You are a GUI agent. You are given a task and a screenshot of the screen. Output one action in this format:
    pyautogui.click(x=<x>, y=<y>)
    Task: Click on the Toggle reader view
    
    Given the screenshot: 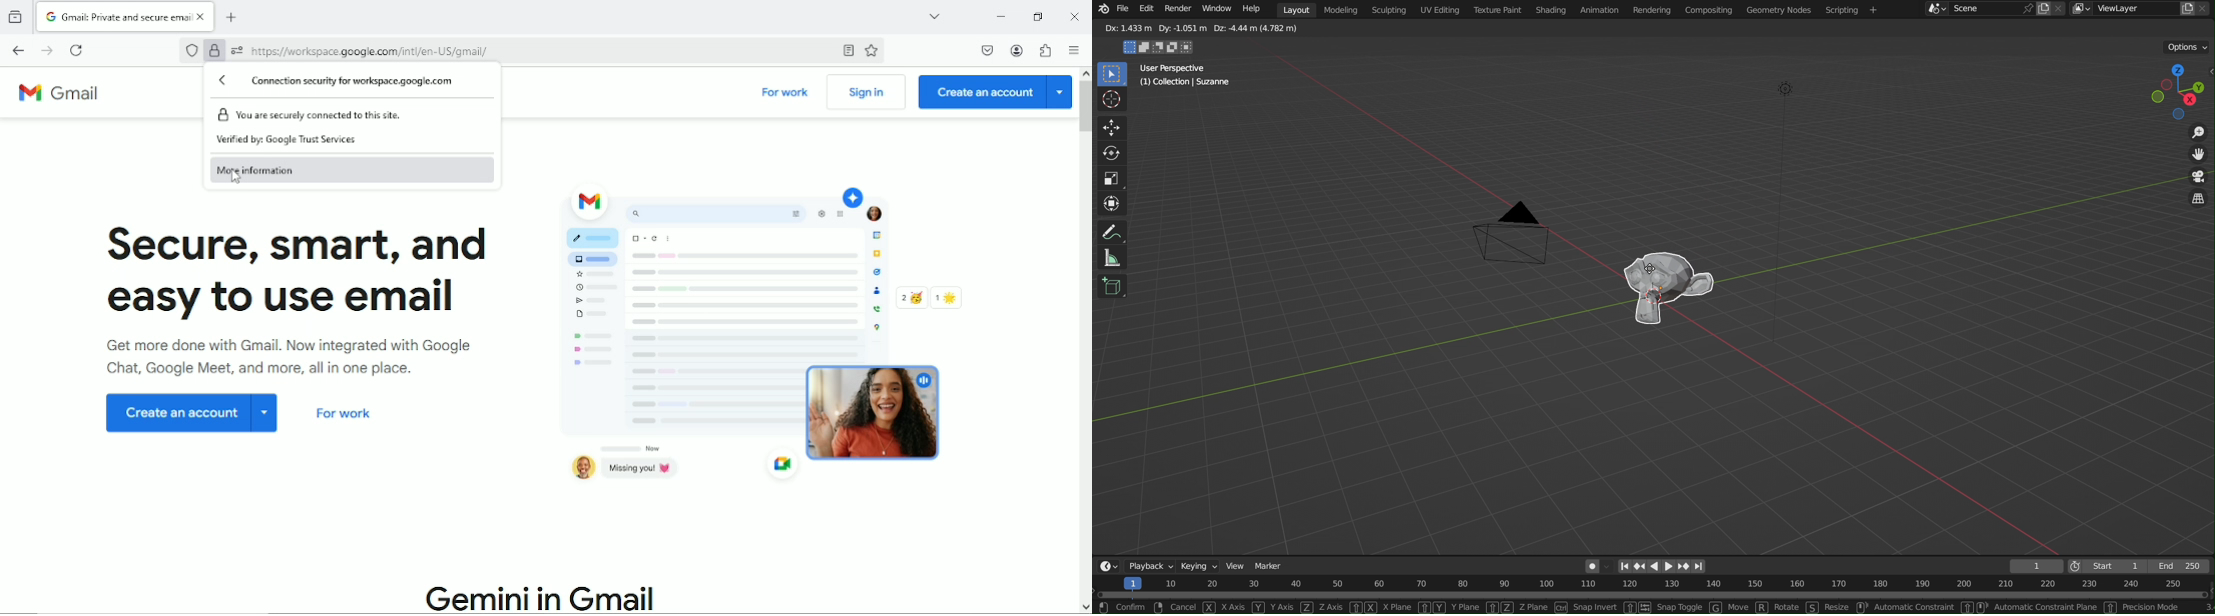 What is the action you would take?
    pyautogui.click(x=847, y=49)
    